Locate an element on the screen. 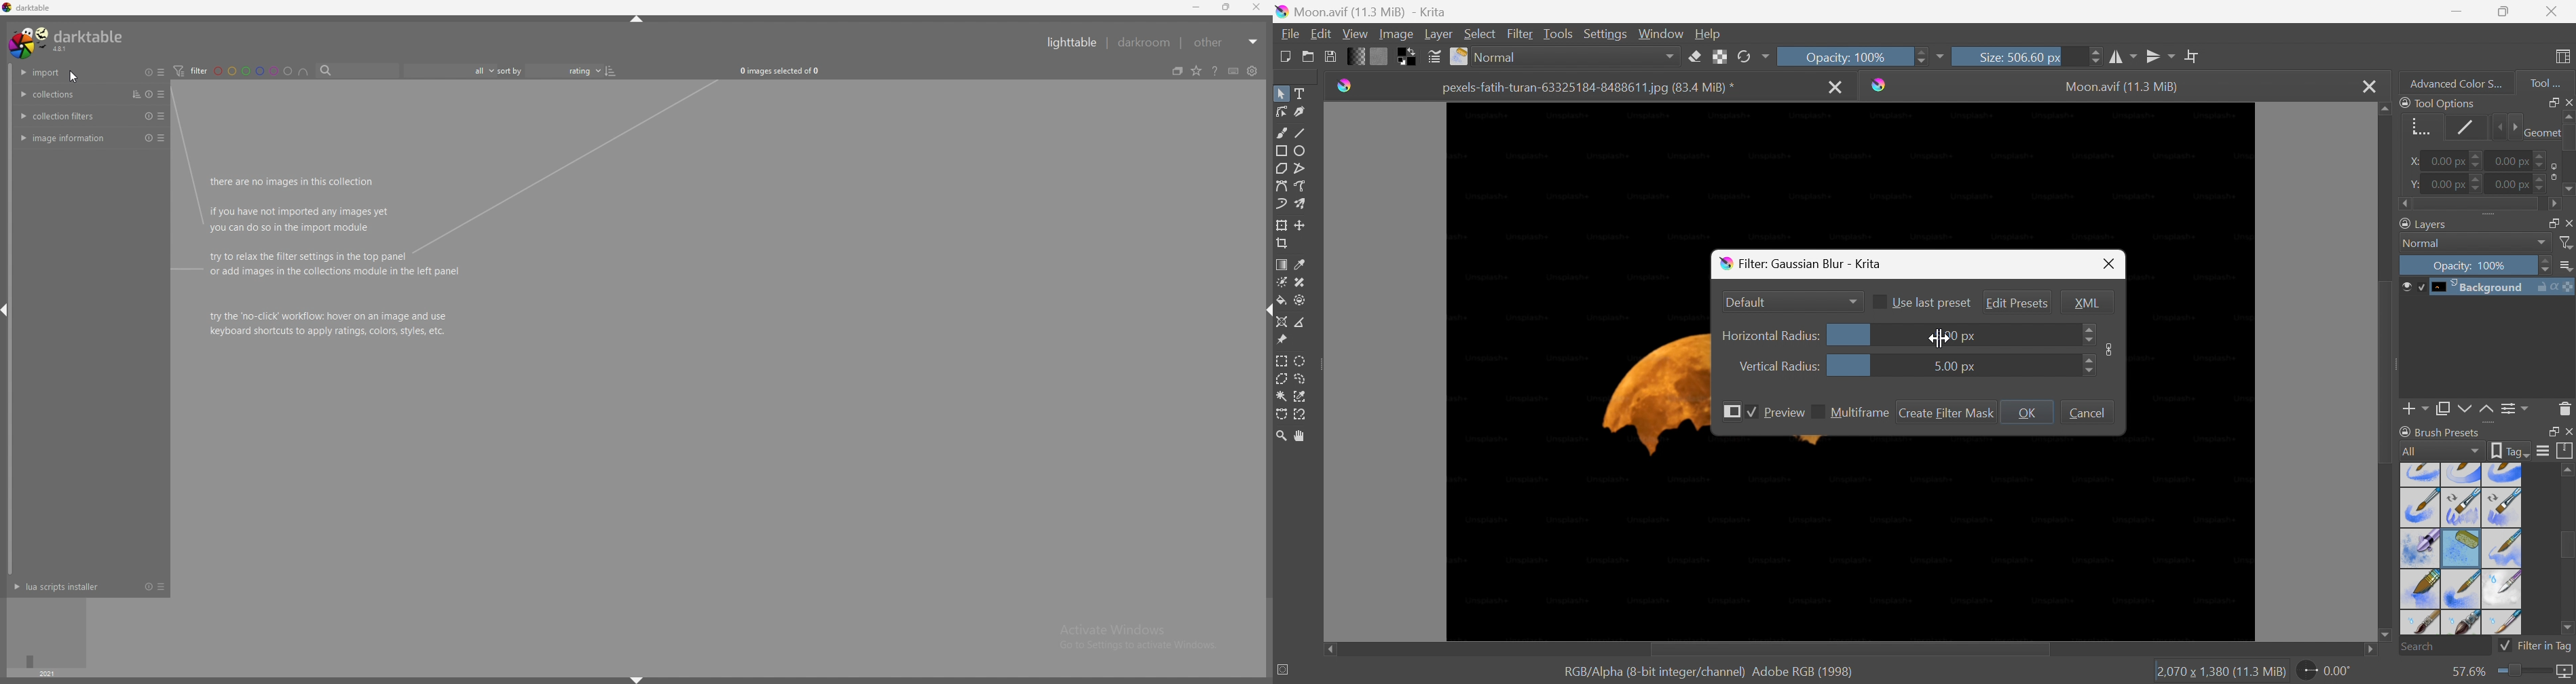  presets is located at coordinates (160, 138).